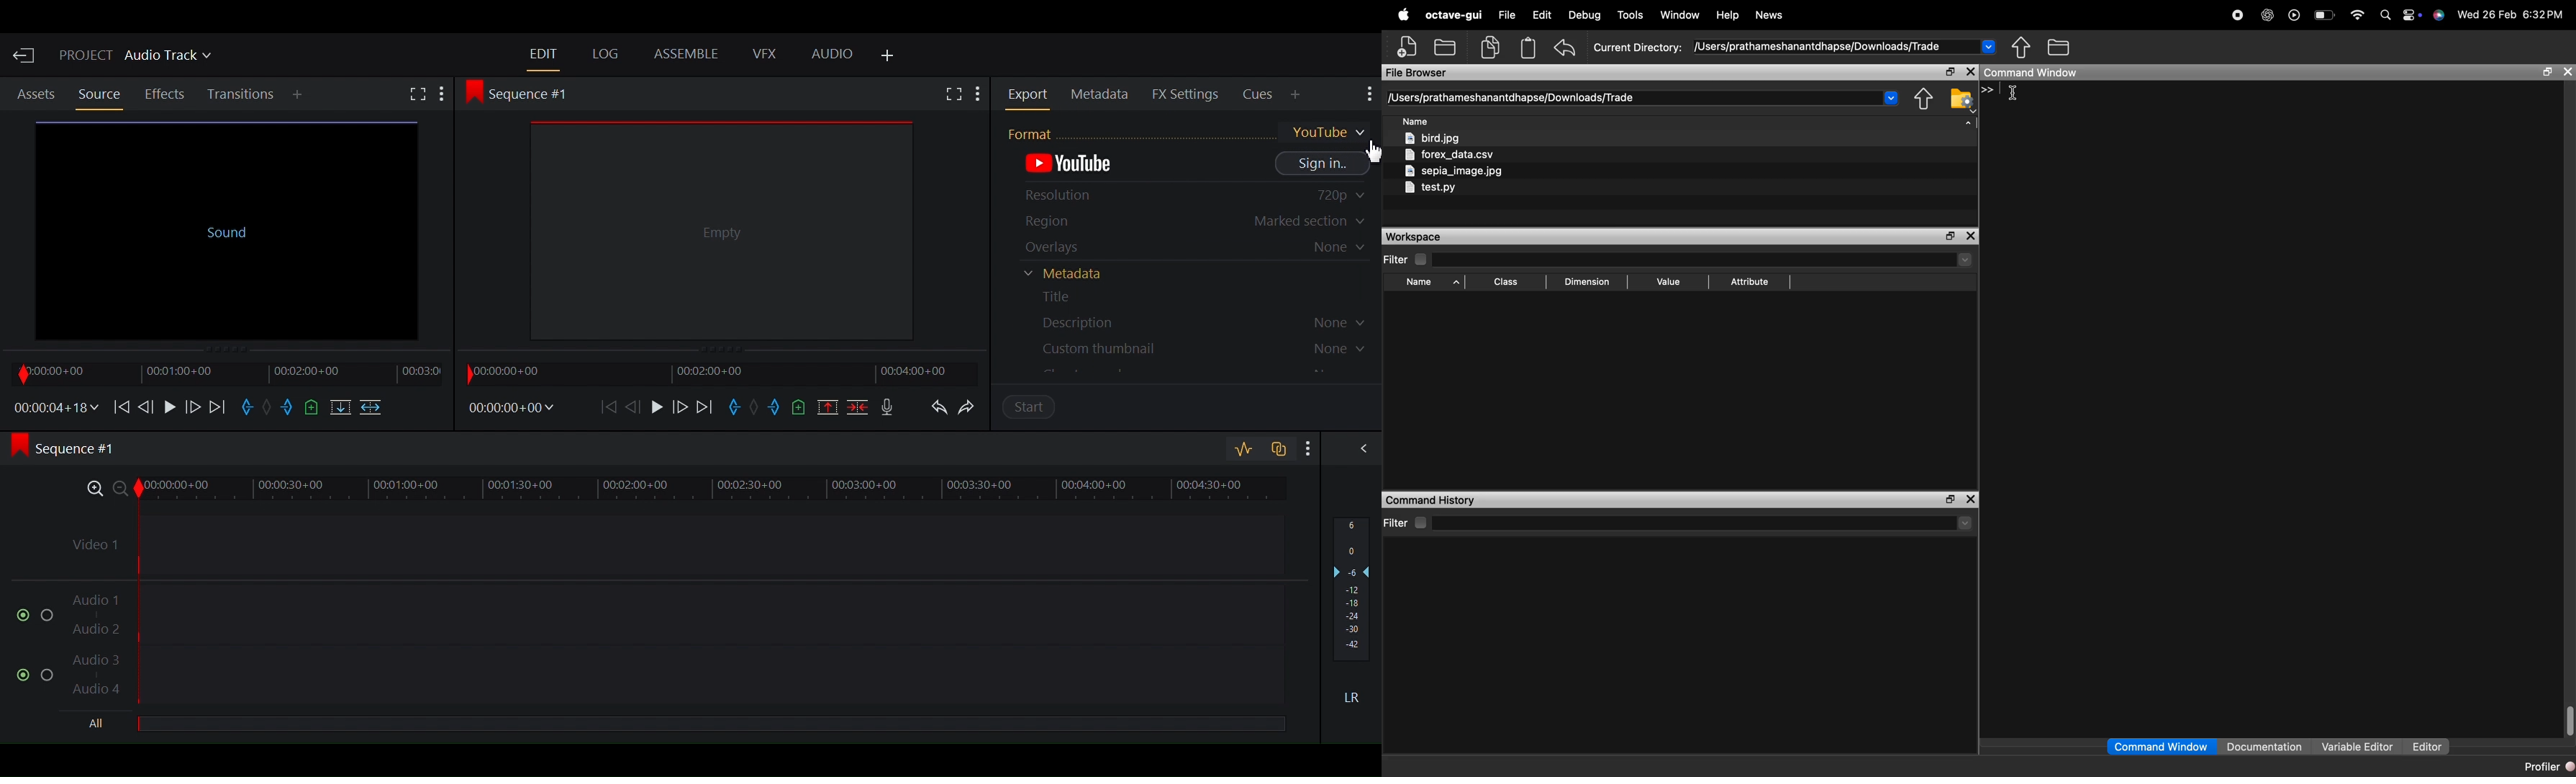 The width and height of the screenshot is (2576, 784). I want to click on value, so click(1671, 281).